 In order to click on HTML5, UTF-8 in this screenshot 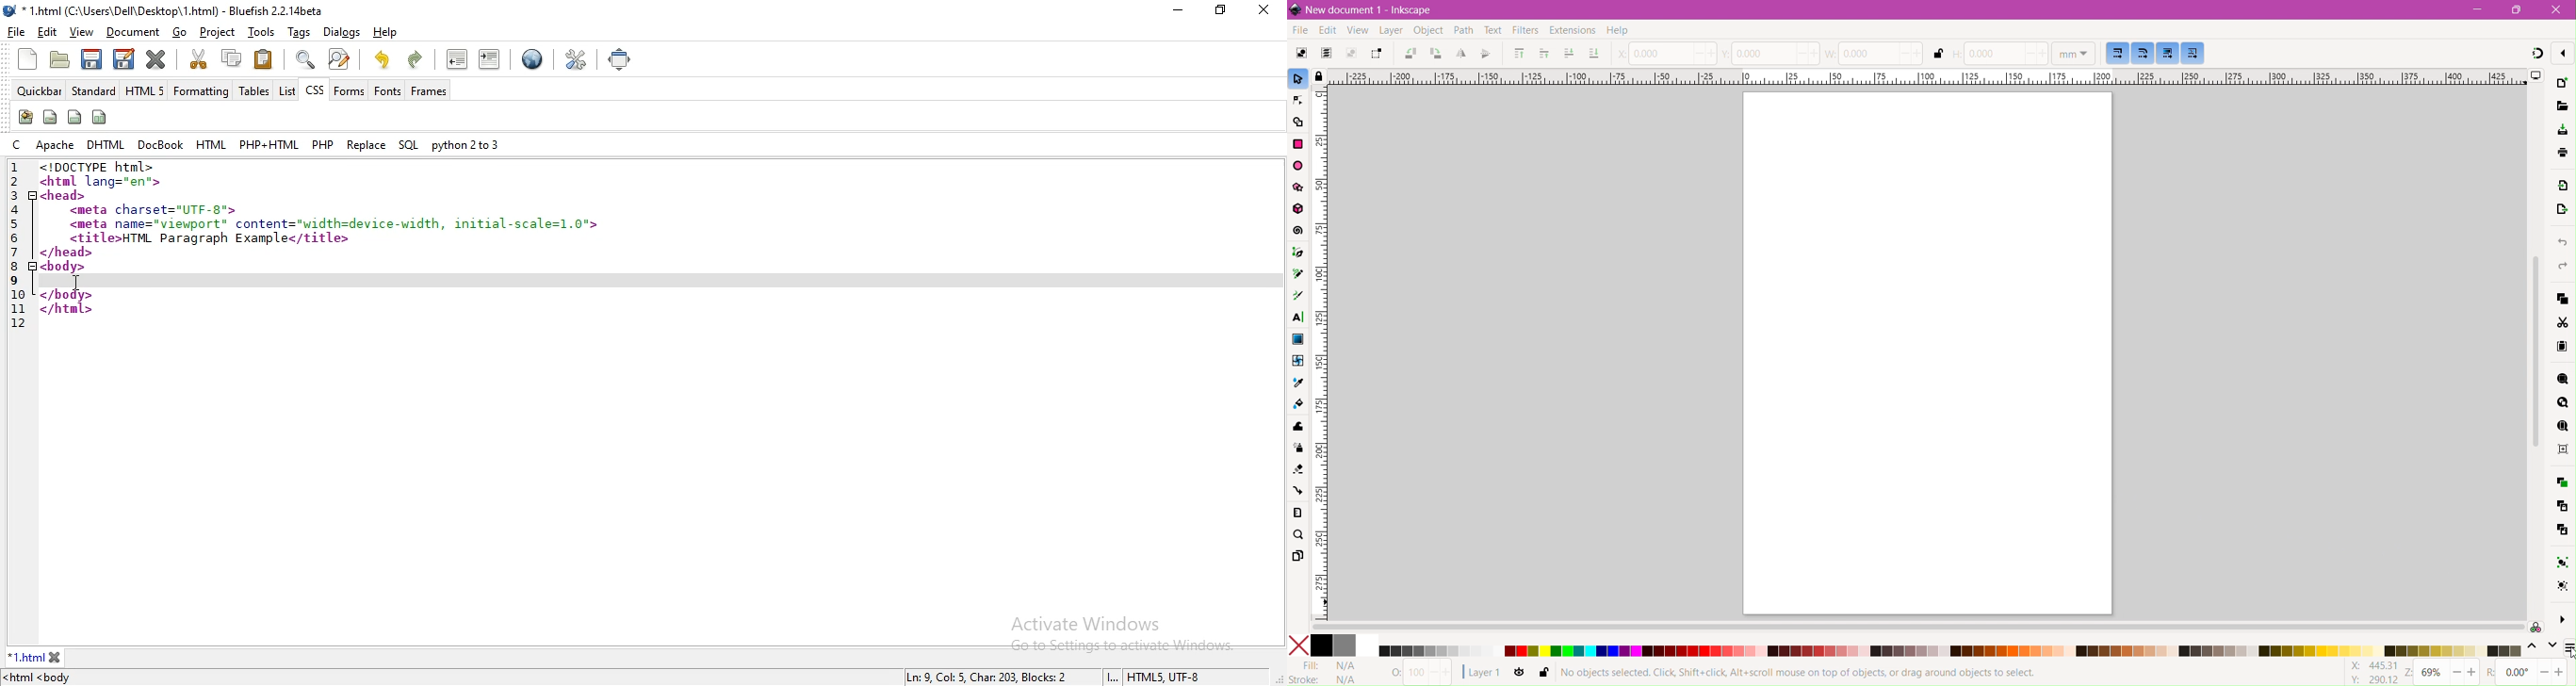, I will do `click(1166, 678)`.